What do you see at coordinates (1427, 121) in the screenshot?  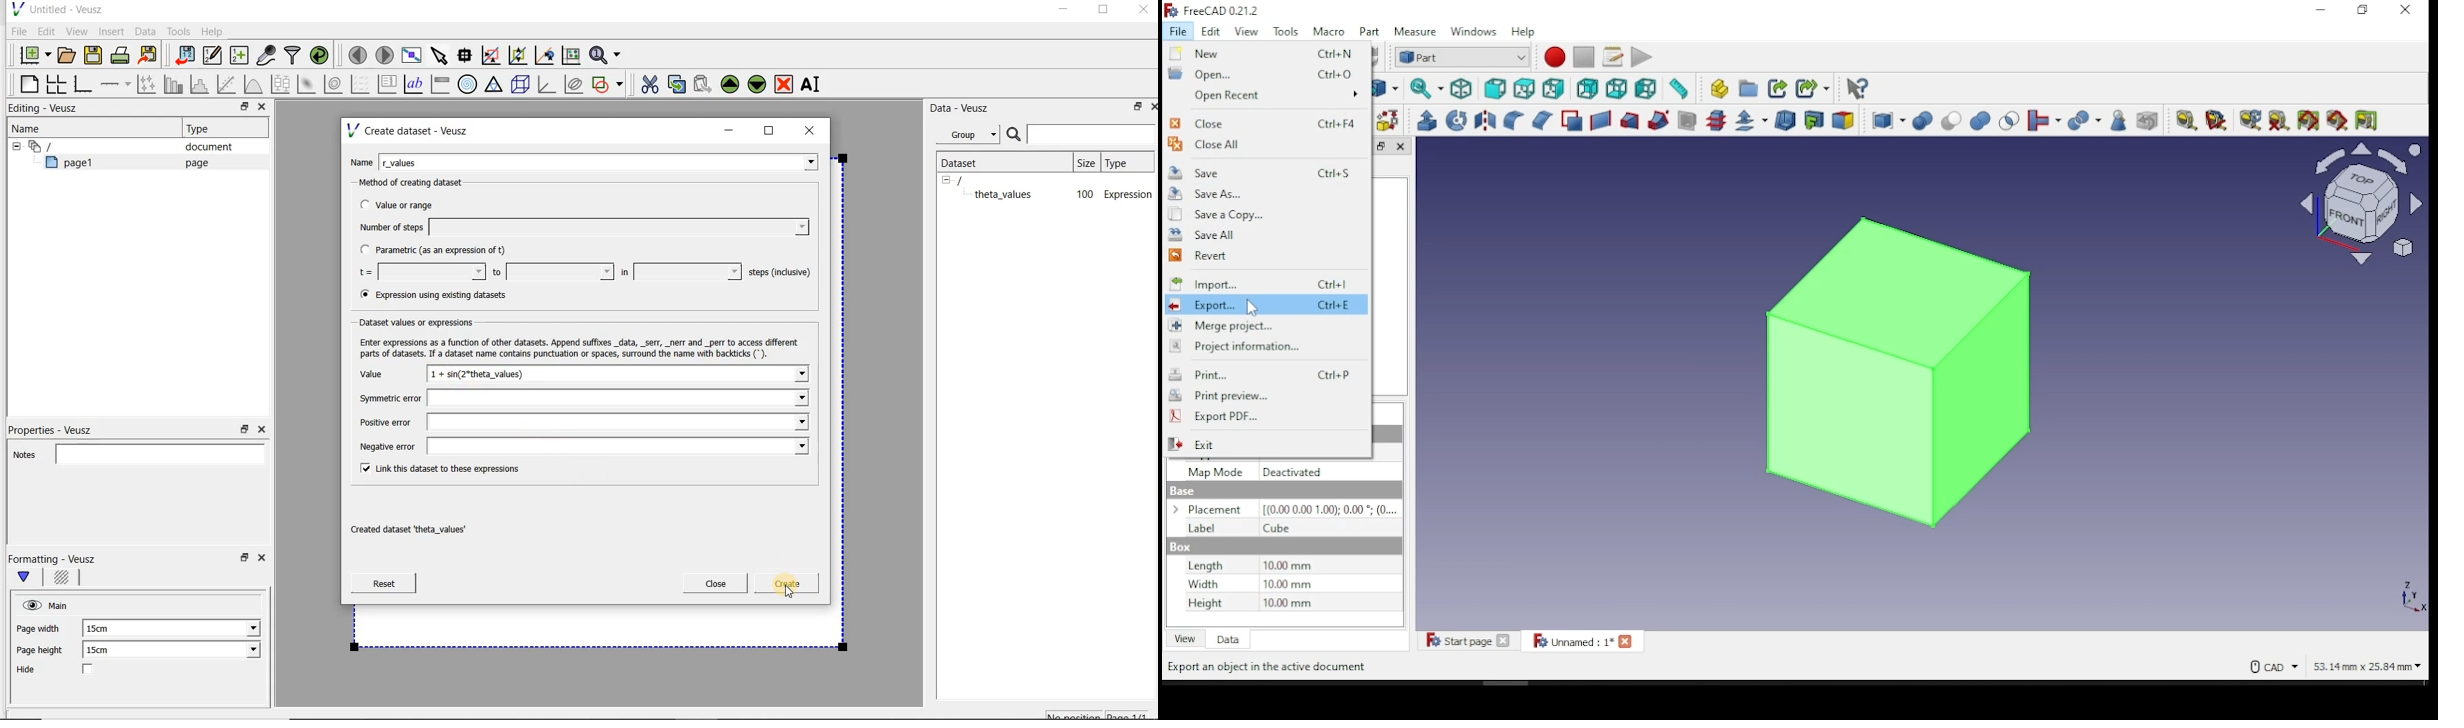 I see `extrude` at bounding box center [1427, 121].